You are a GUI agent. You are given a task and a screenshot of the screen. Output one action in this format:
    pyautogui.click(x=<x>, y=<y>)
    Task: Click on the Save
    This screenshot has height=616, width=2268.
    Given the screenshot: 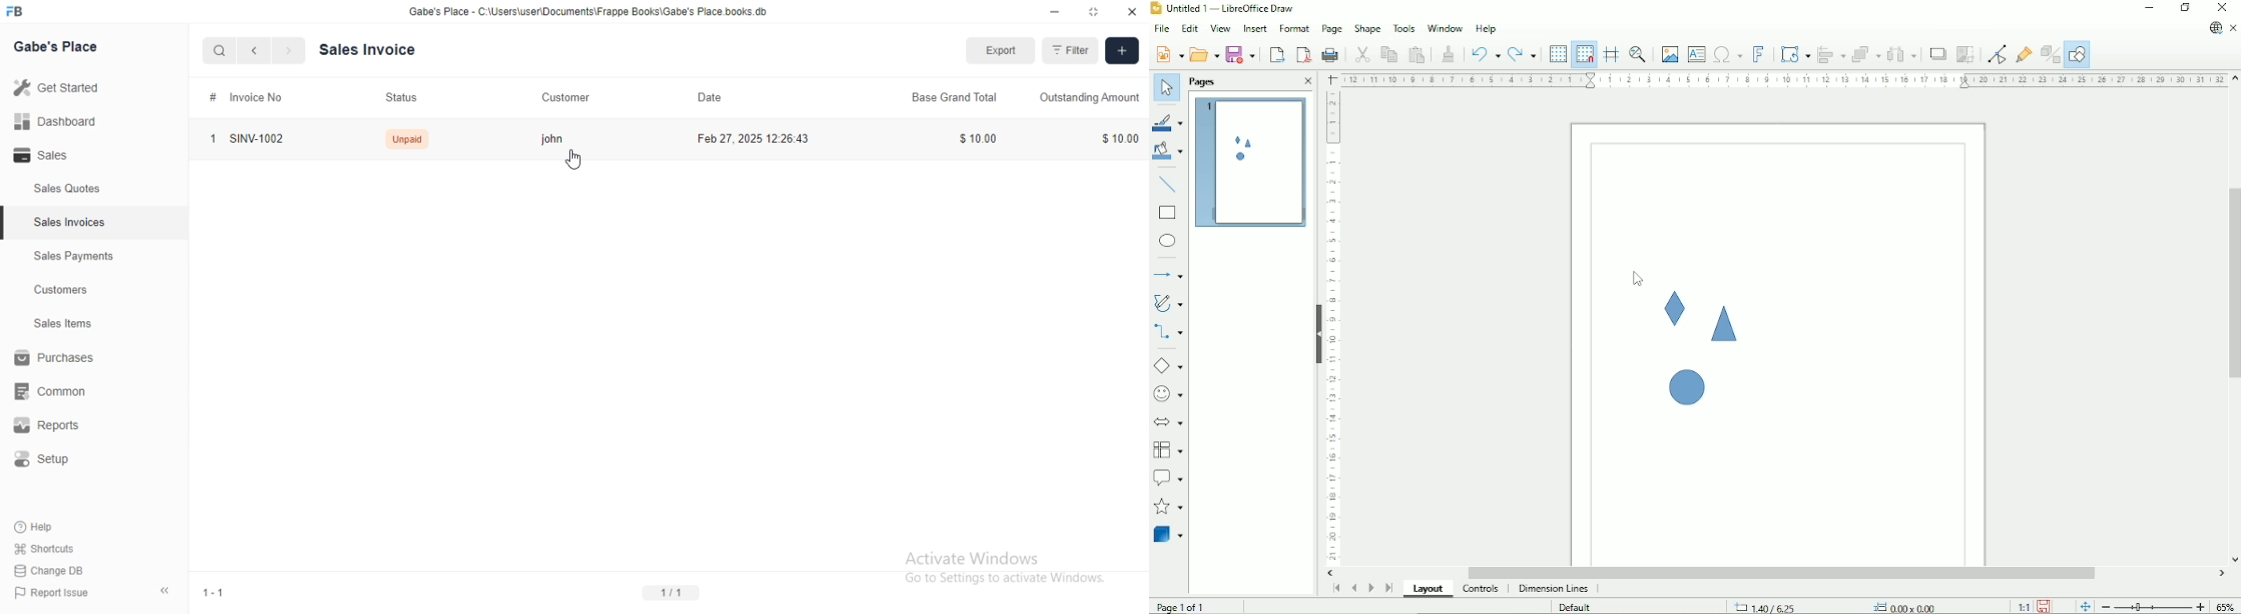 What is the action you would take?
    pyautogui.click(x=1243, y=53)
    